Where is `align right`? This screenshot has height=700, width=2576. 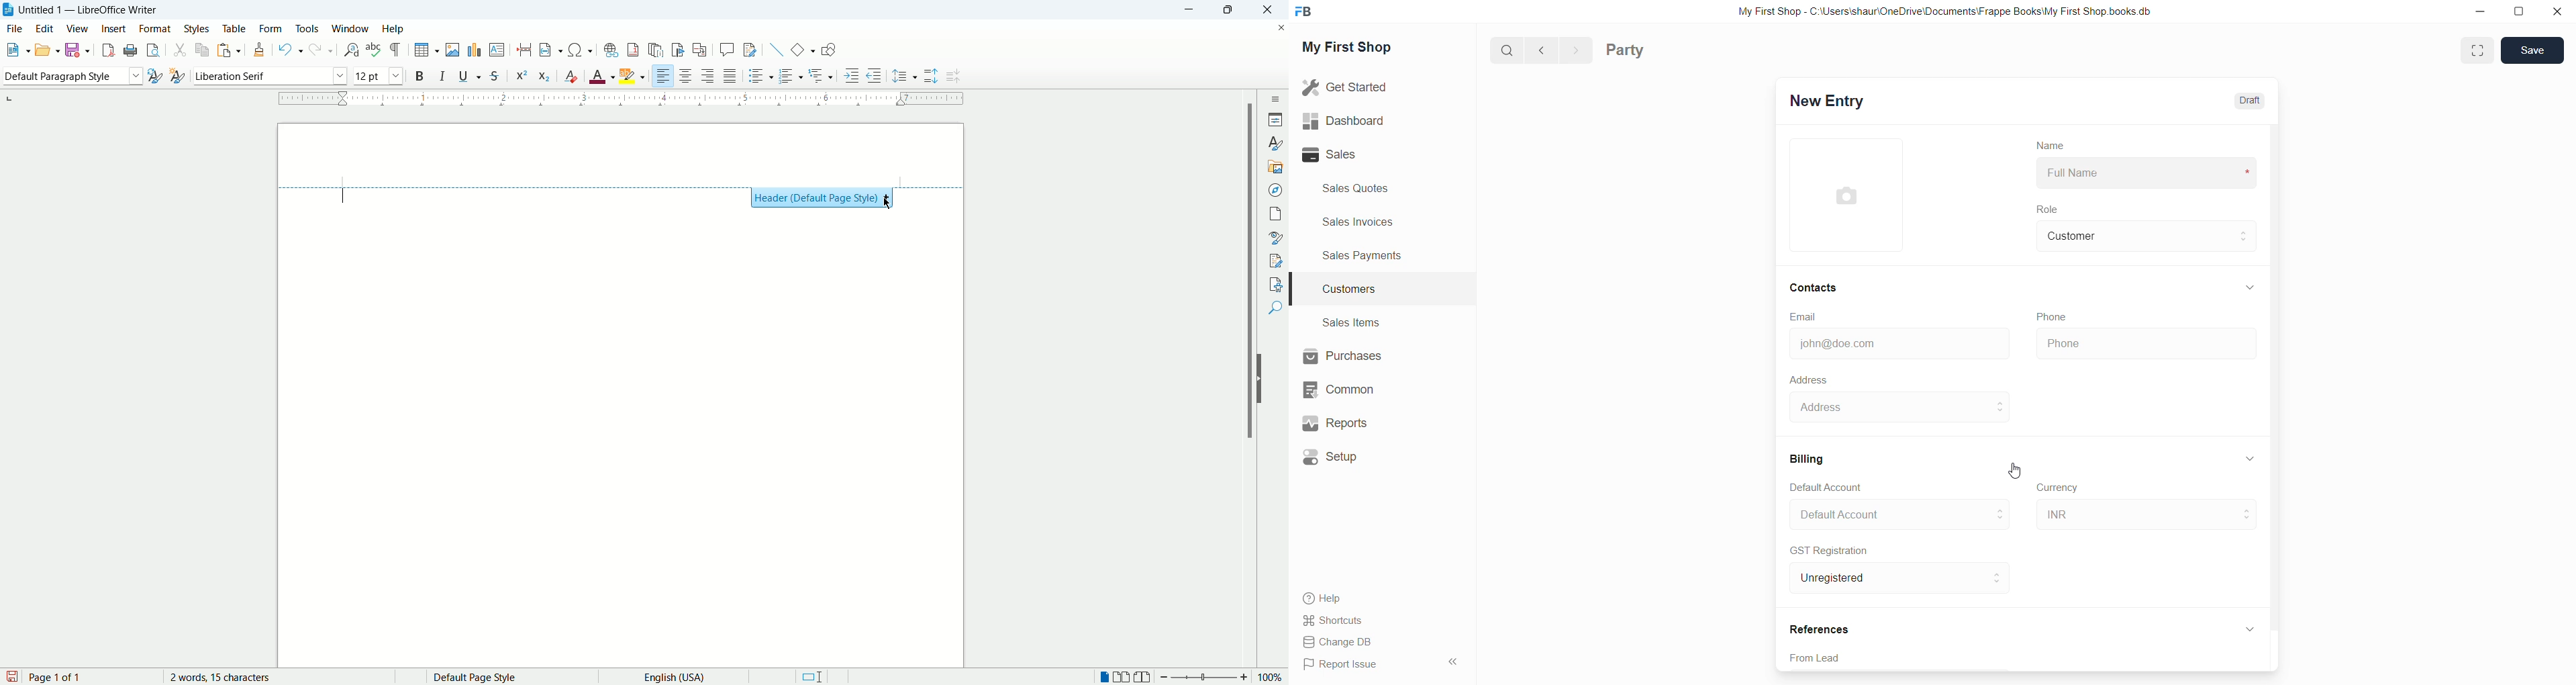 align right is located at coordinates (707, 77).